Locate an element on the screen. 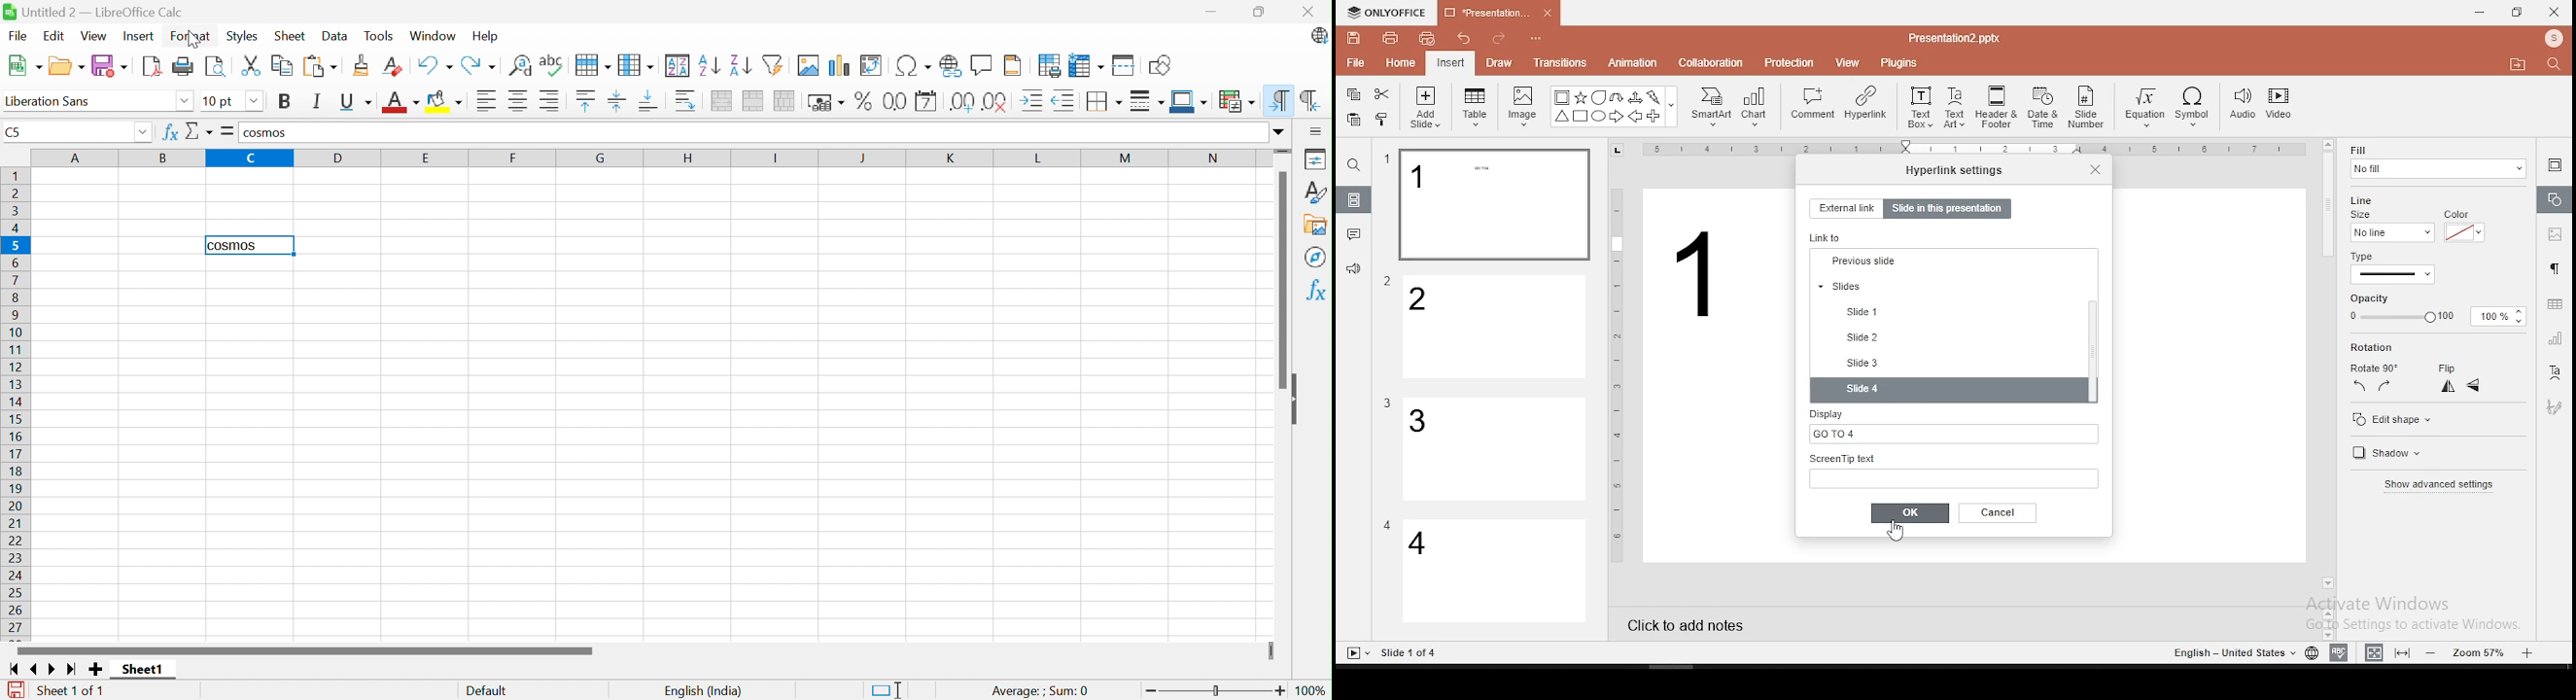 This screenshot has height=700, width=2576. Toggle print preview is located at coordinates (217, 67).